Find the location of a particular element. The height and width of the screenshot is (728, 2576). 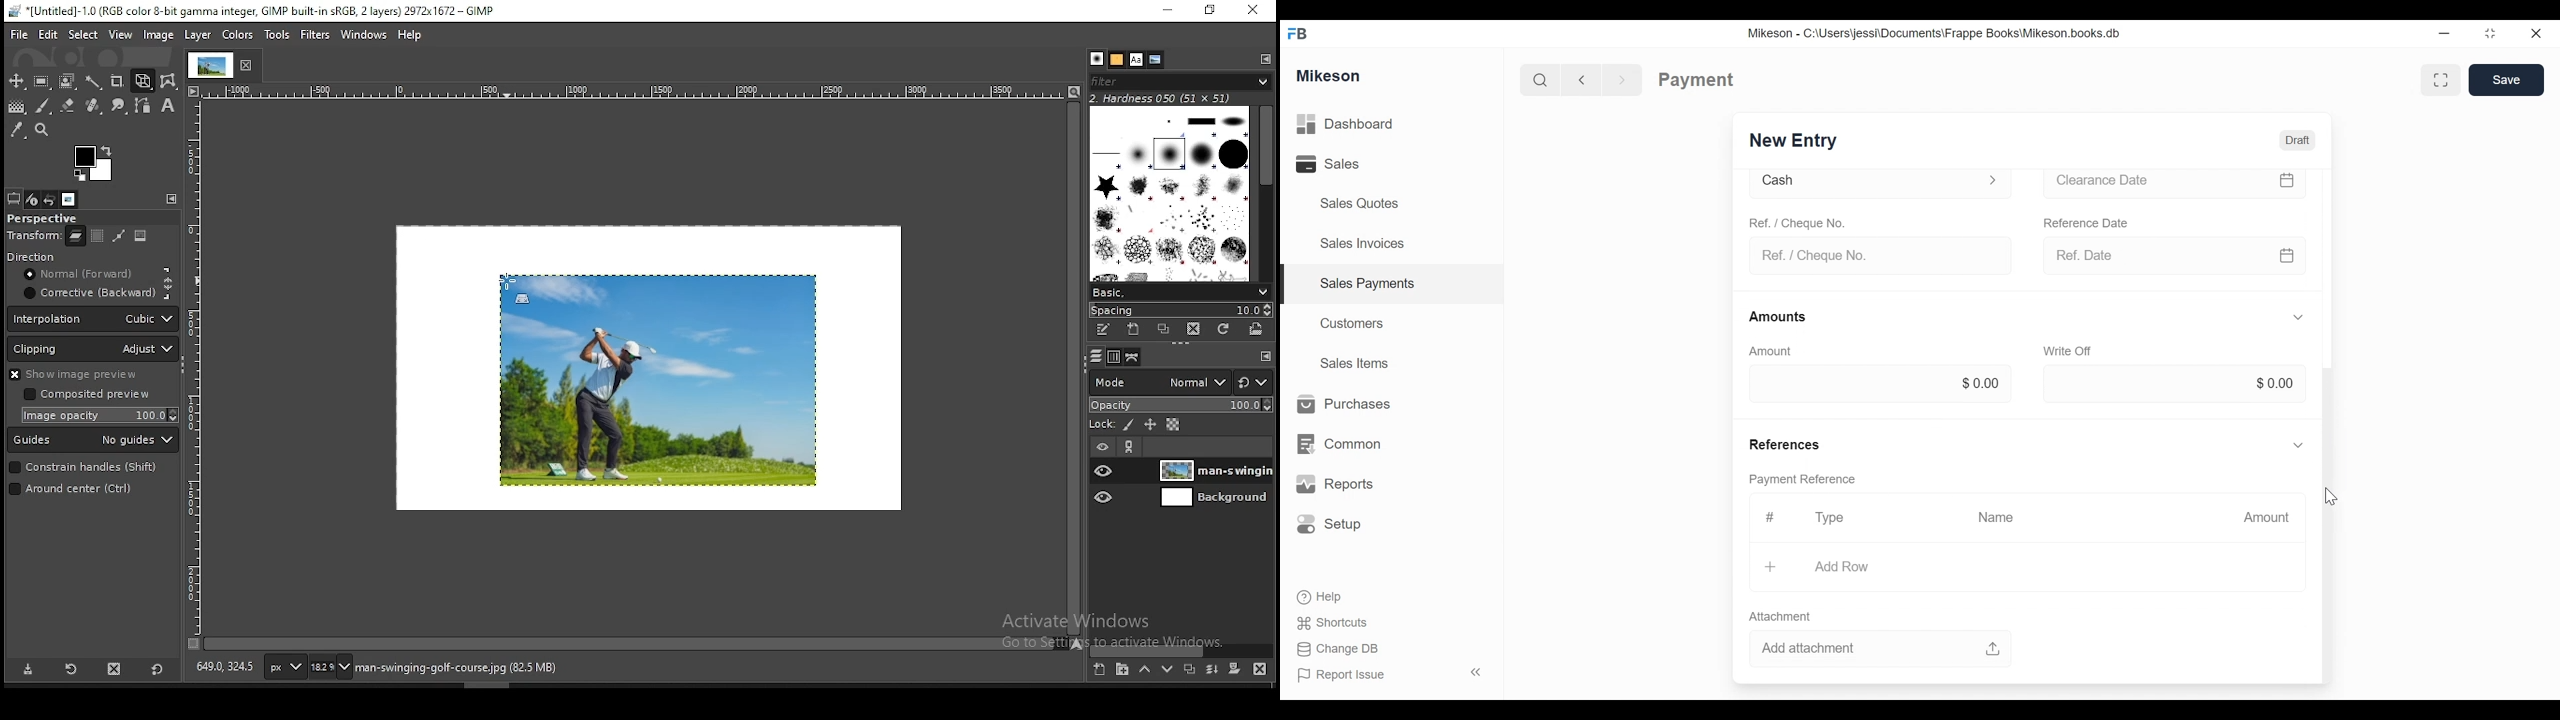

more is located at coordinates (1991, 180).